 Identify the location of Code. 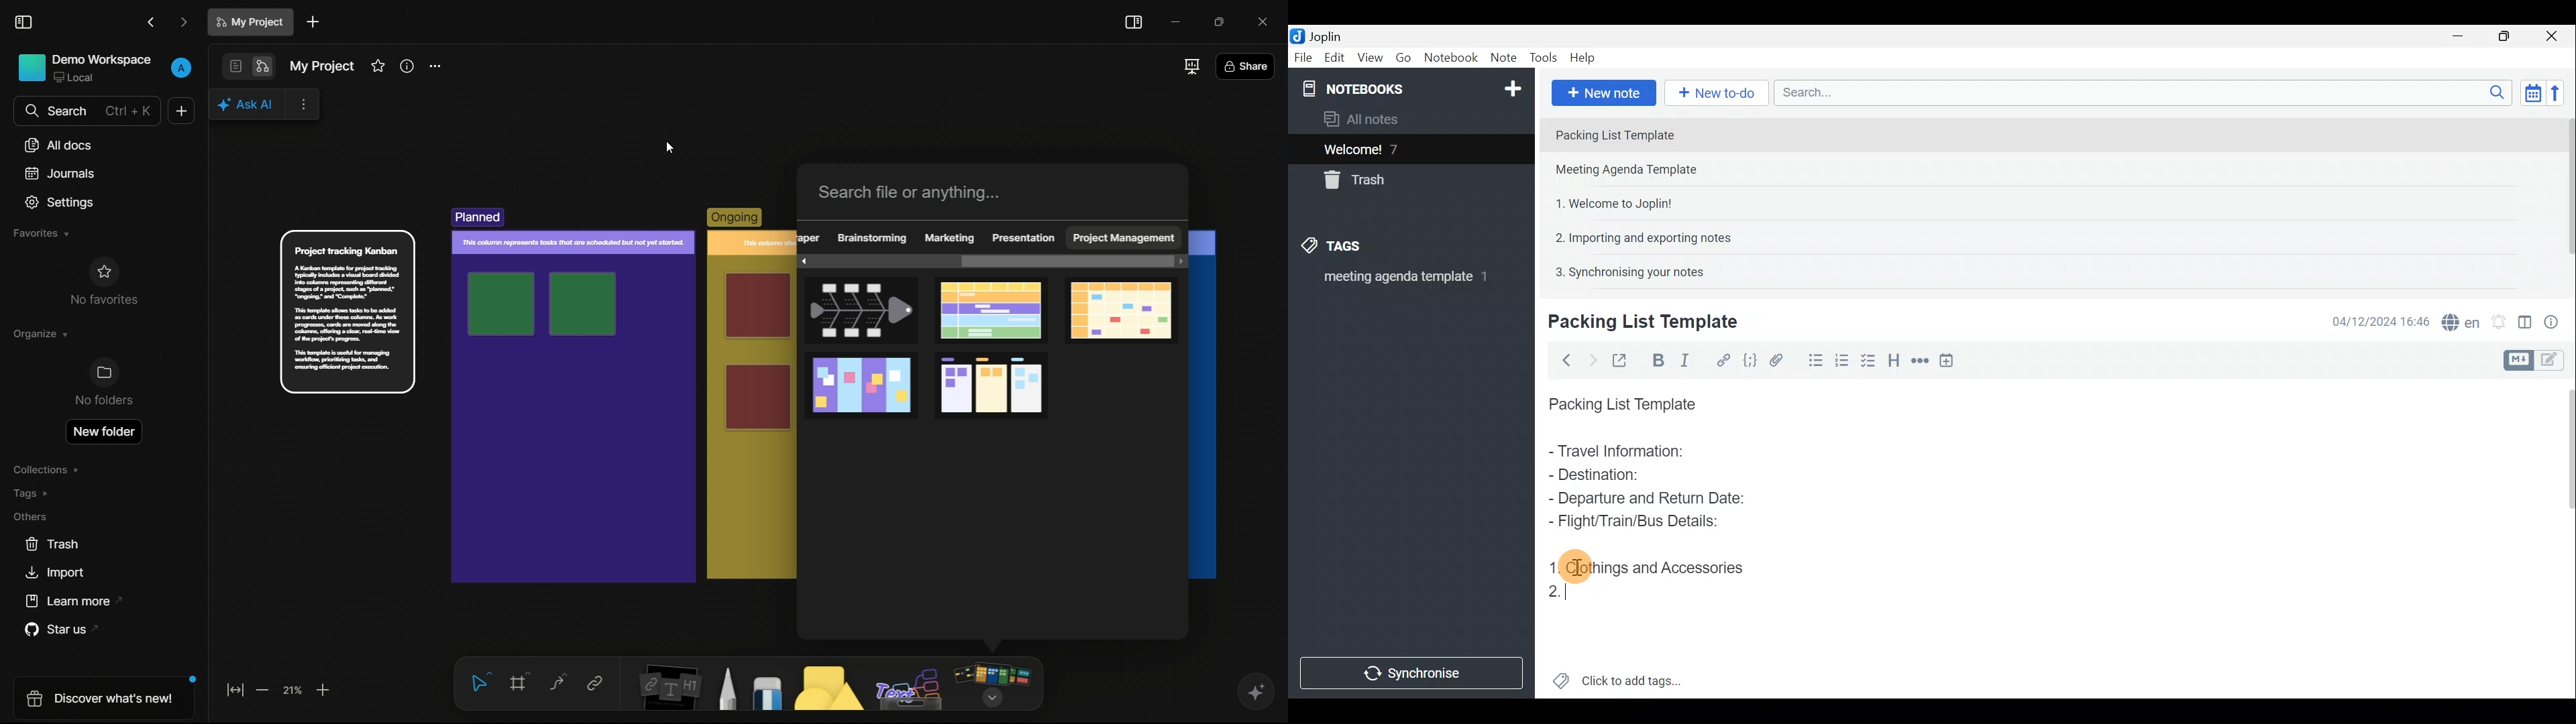
(1750, 359).